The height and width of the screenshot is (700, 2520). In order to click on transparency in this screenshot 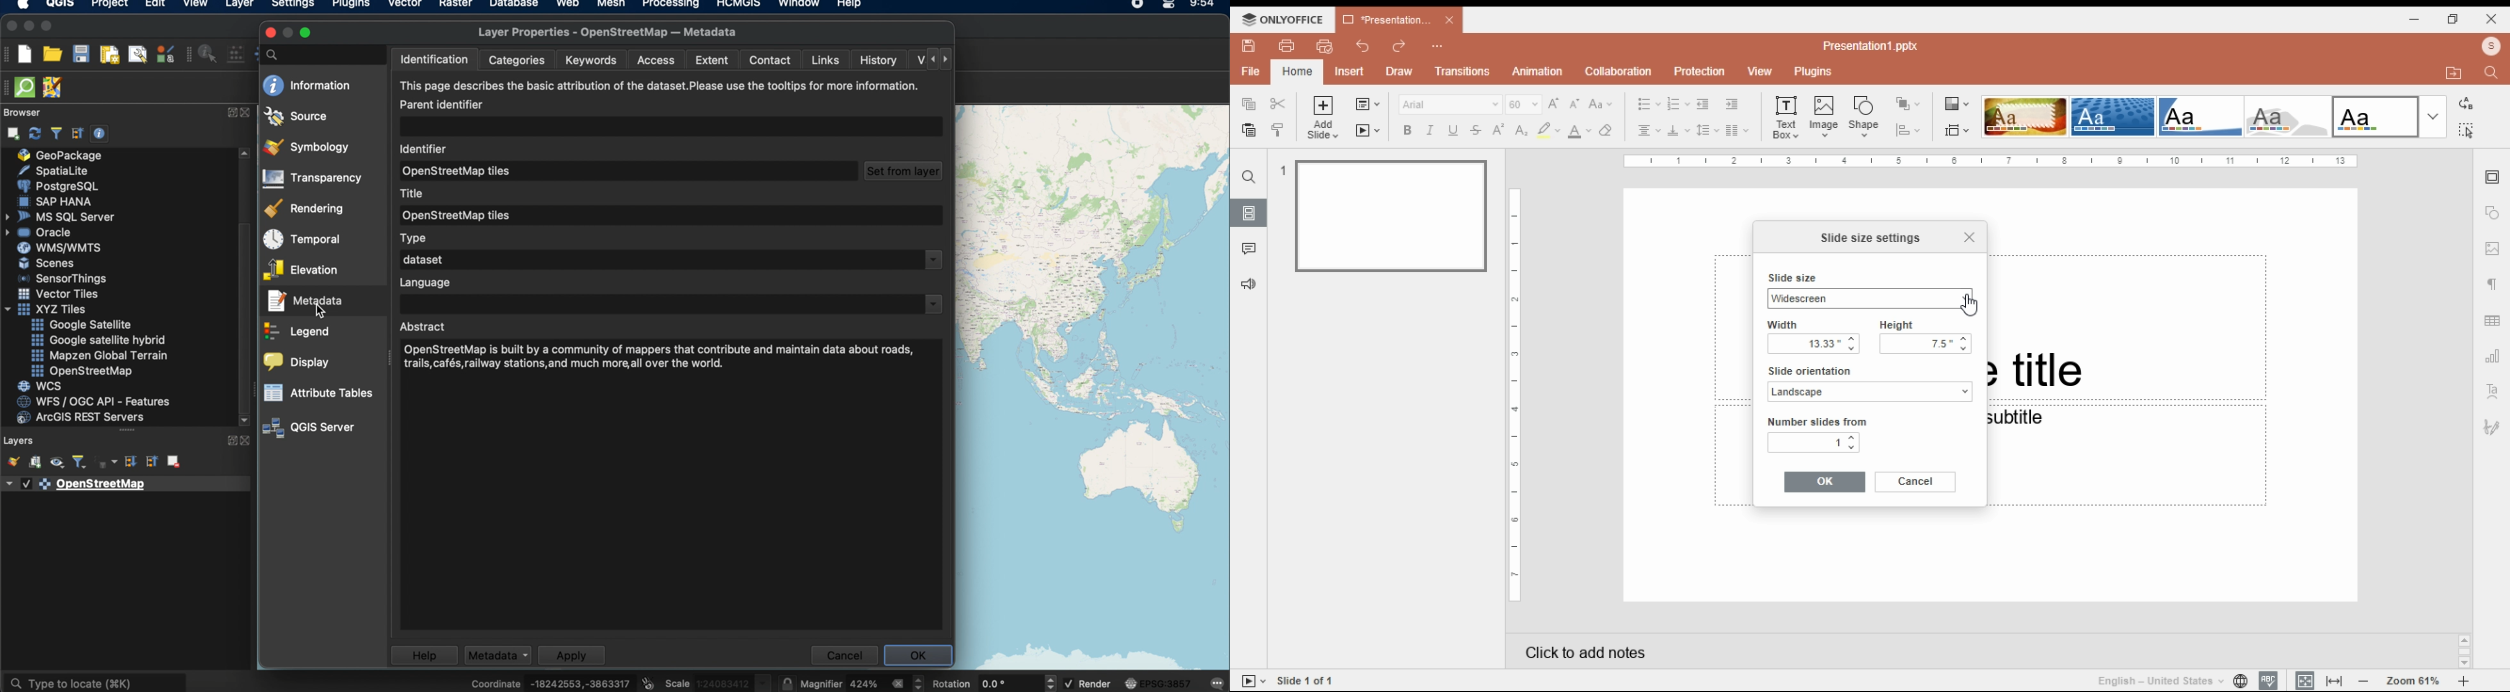, I will do `click(315, 179)`.